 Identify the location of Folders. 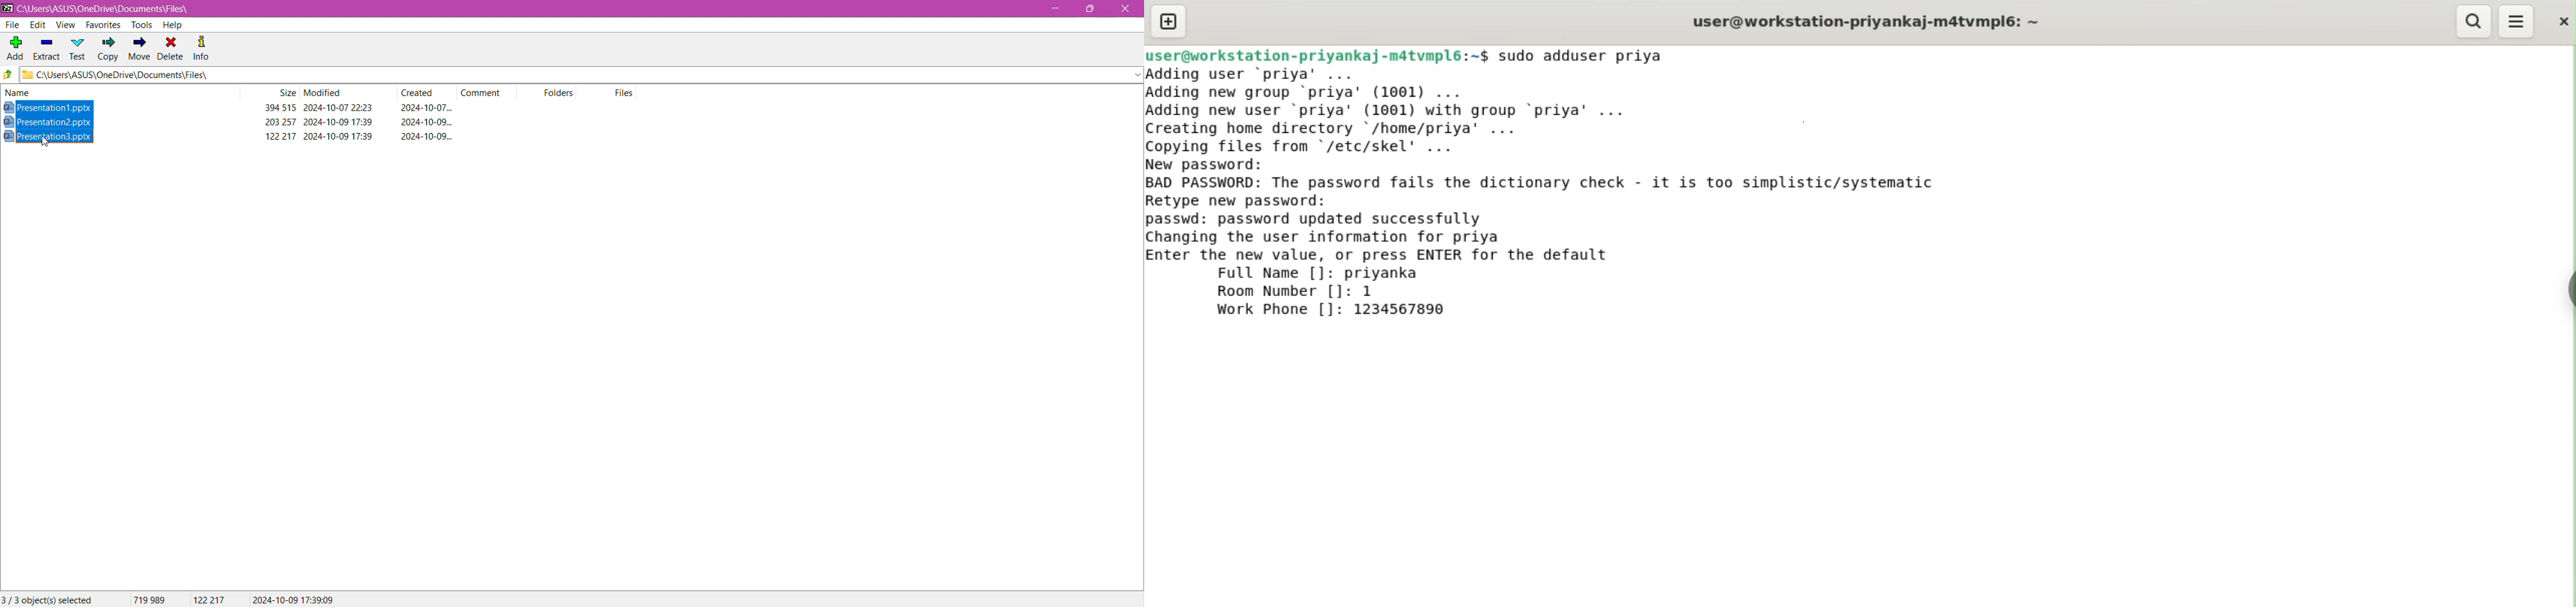
(564, 94).